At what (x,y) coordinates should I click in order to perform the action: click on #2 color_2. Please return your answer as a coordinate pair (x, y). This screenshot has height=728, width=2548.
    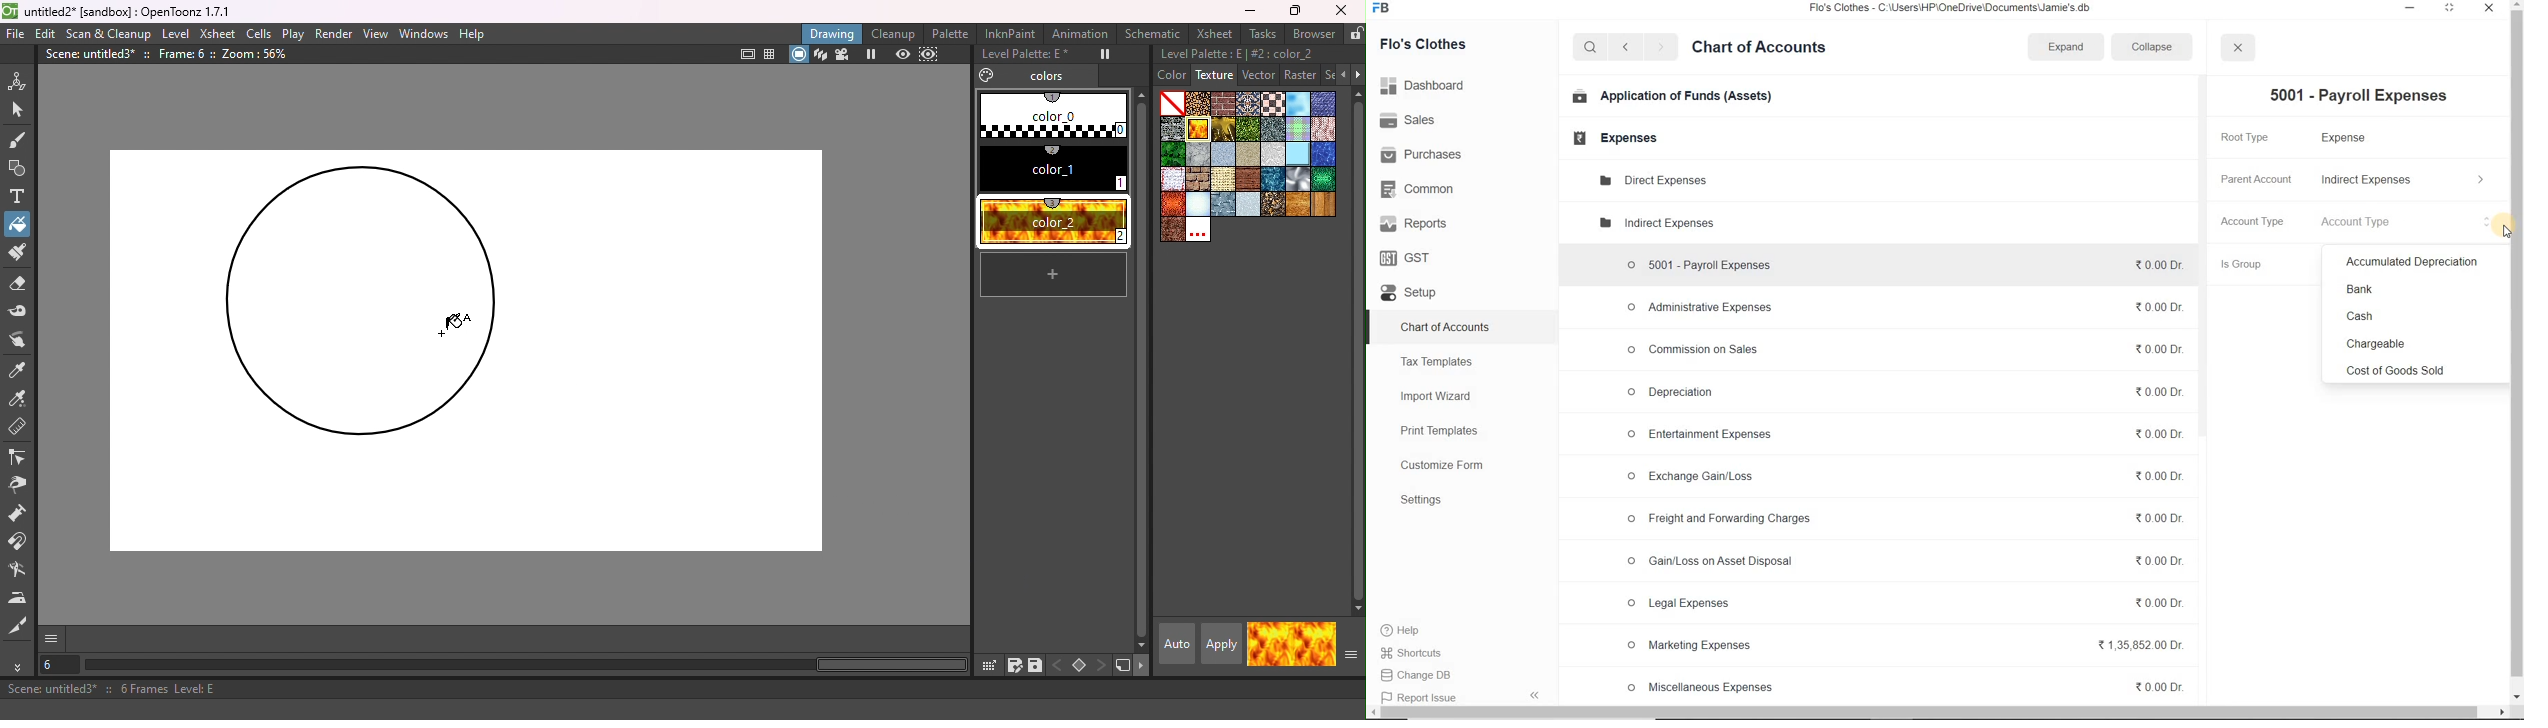
    Looking at the image, I should click on (1055, 223).